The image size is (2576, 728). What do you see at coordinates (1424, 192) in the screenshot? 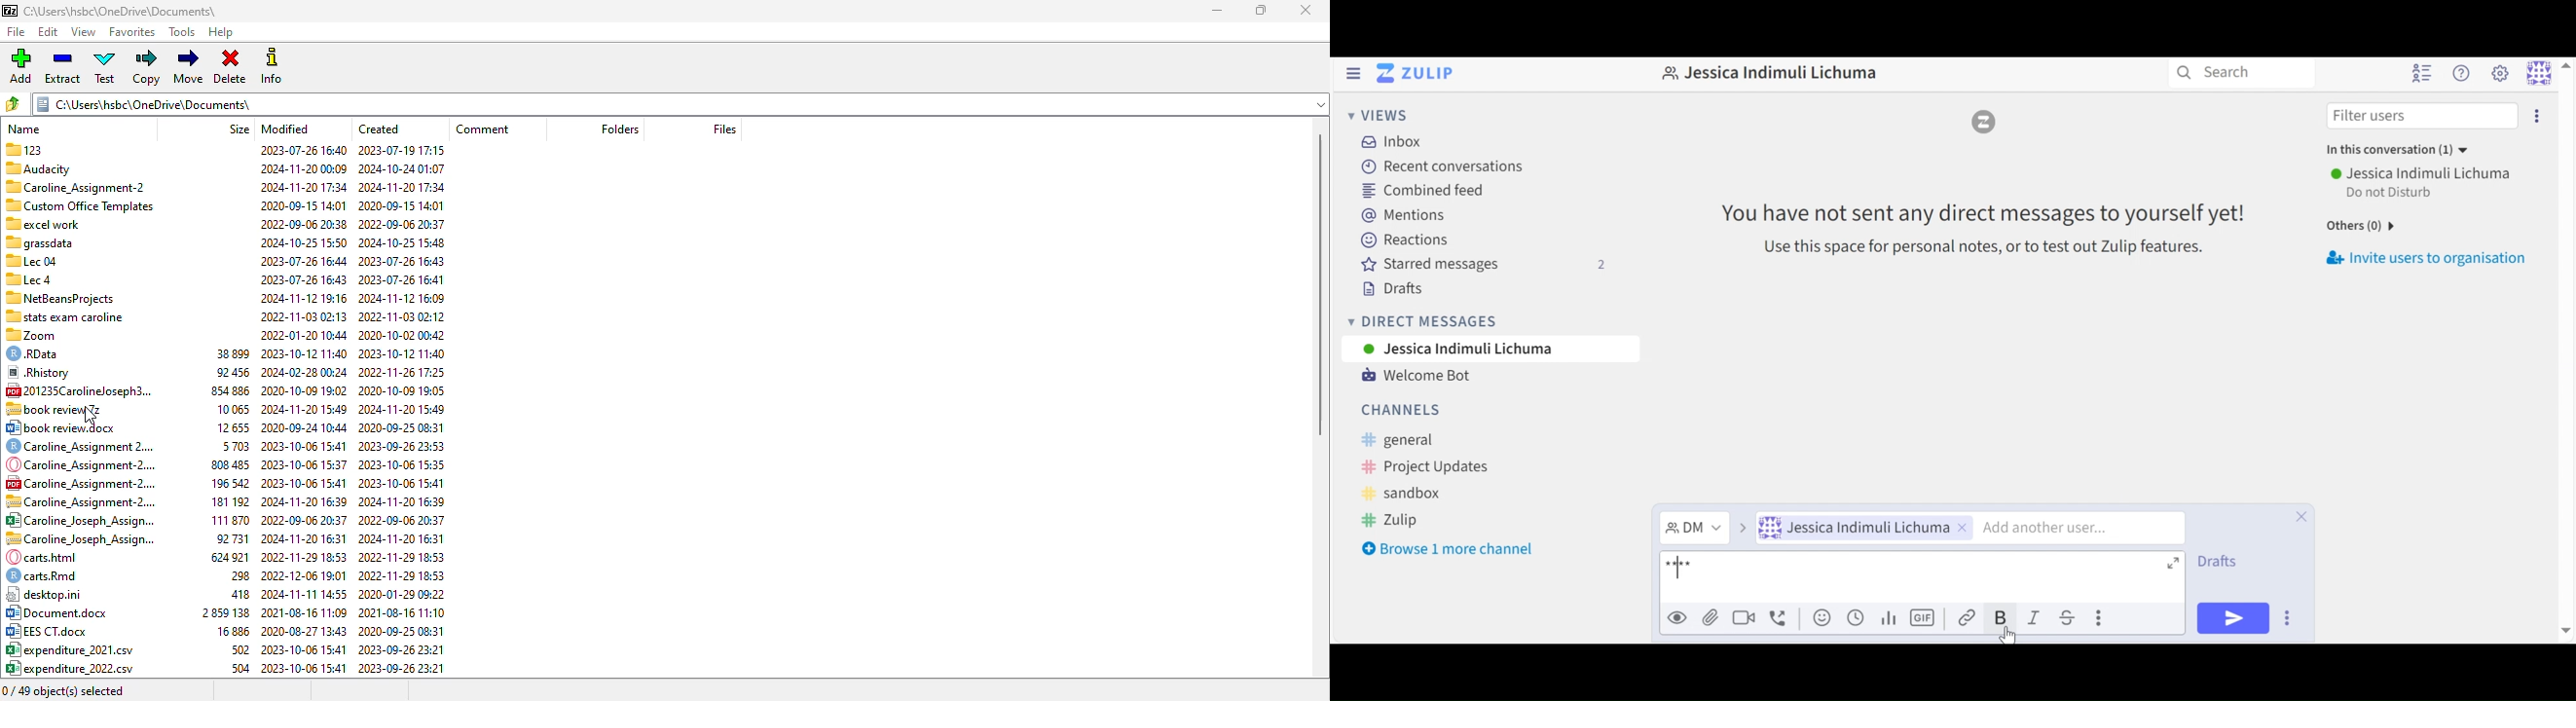
I see `Combined feed` at bounding box center [1424, 192].